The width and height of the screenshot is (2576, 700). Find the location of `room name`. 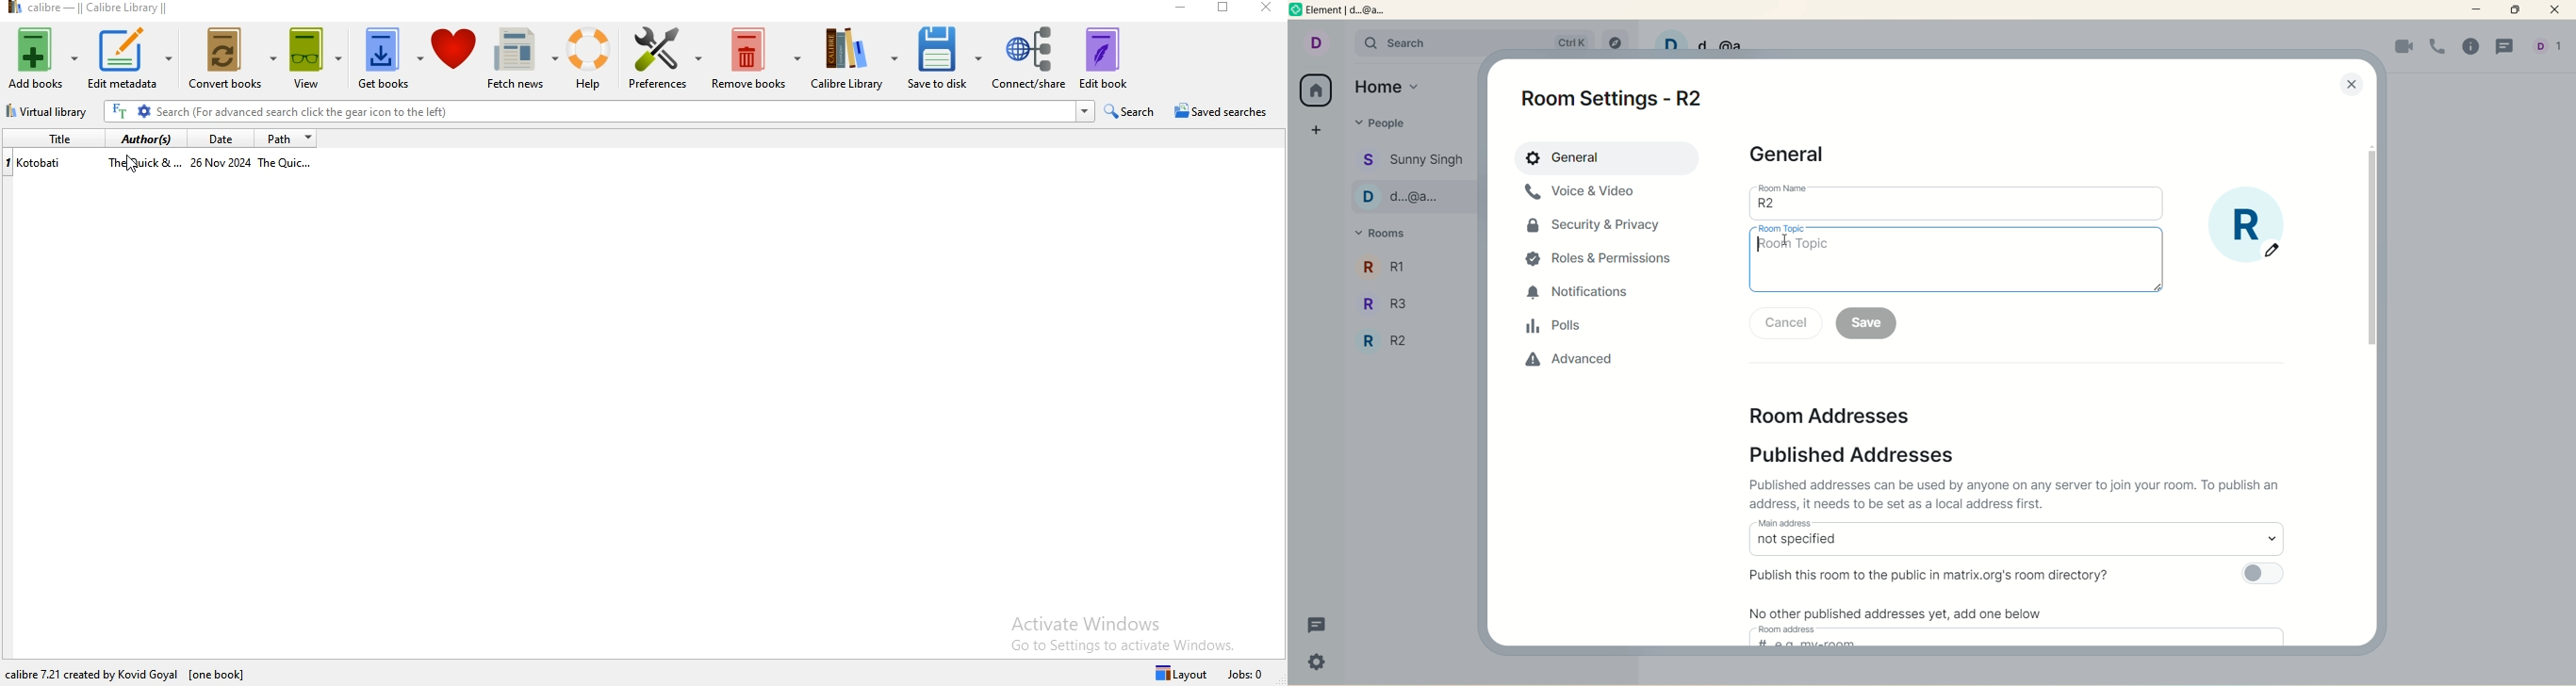

room name is located at coordinates (1783, 187).